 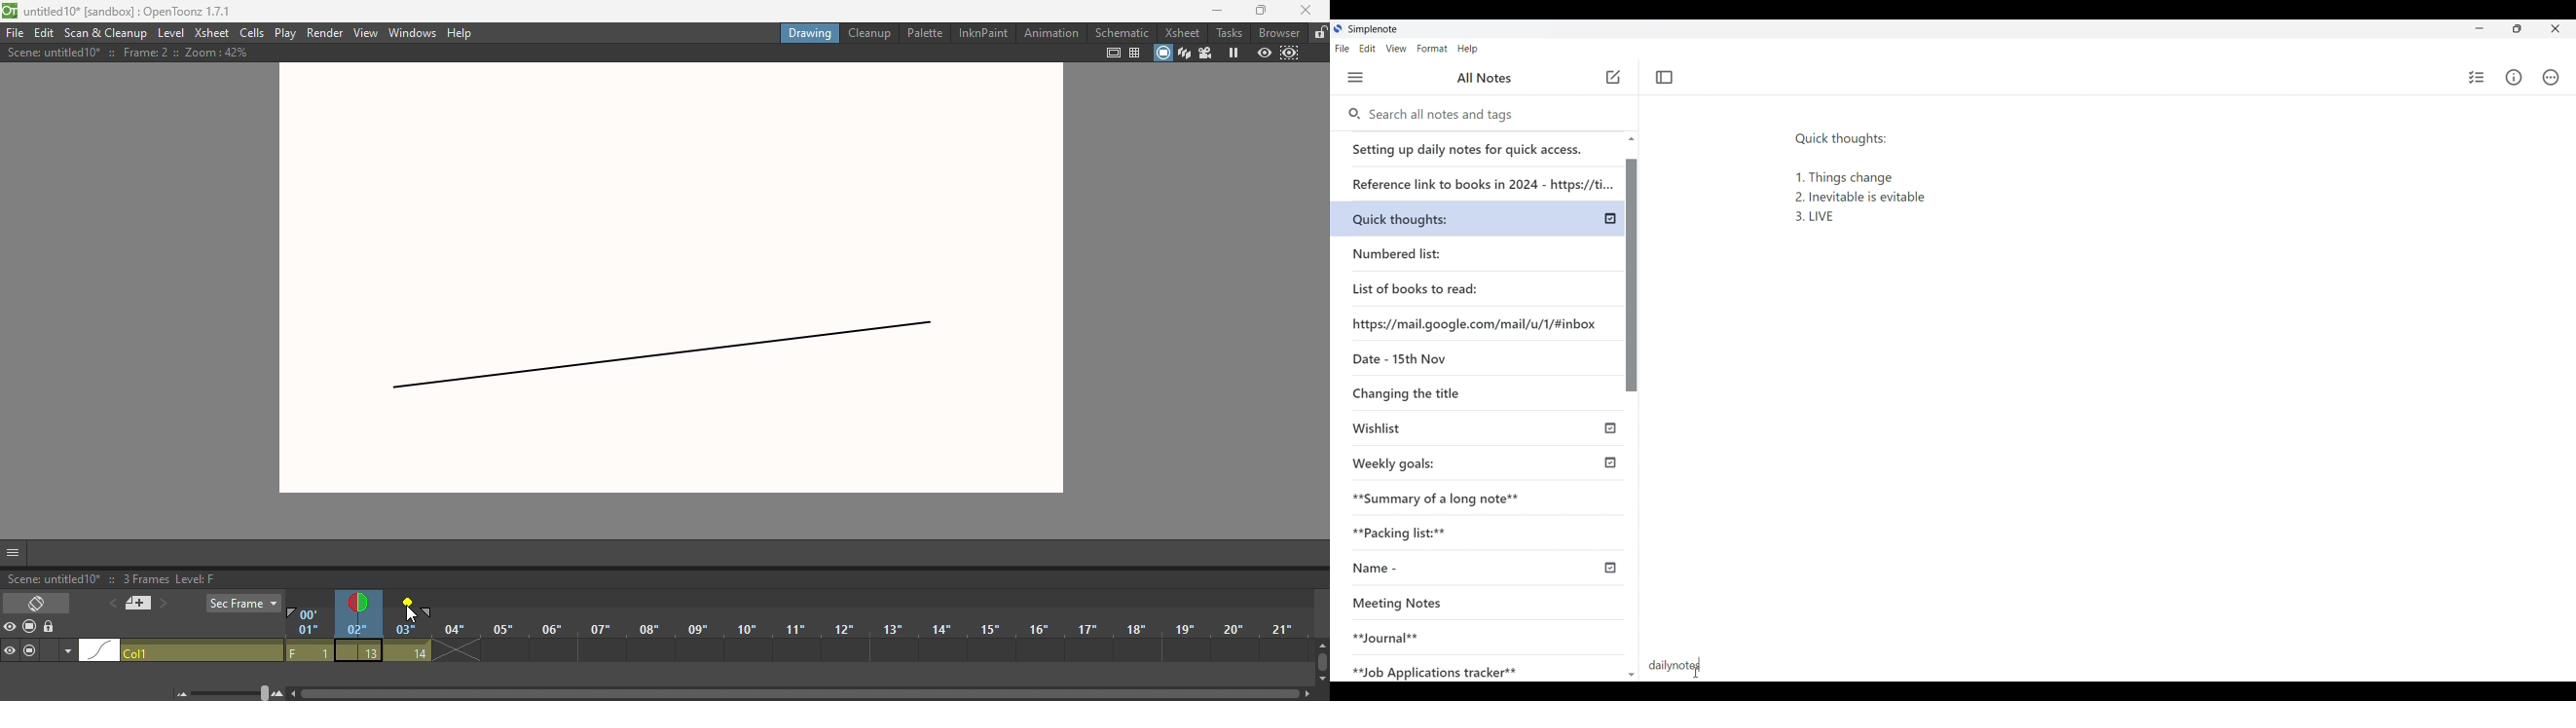 I want to click on Quick thoughts:

1. Things change

2. Inevitable is evitable
3. LIVE, so click(x=1845, y=174).